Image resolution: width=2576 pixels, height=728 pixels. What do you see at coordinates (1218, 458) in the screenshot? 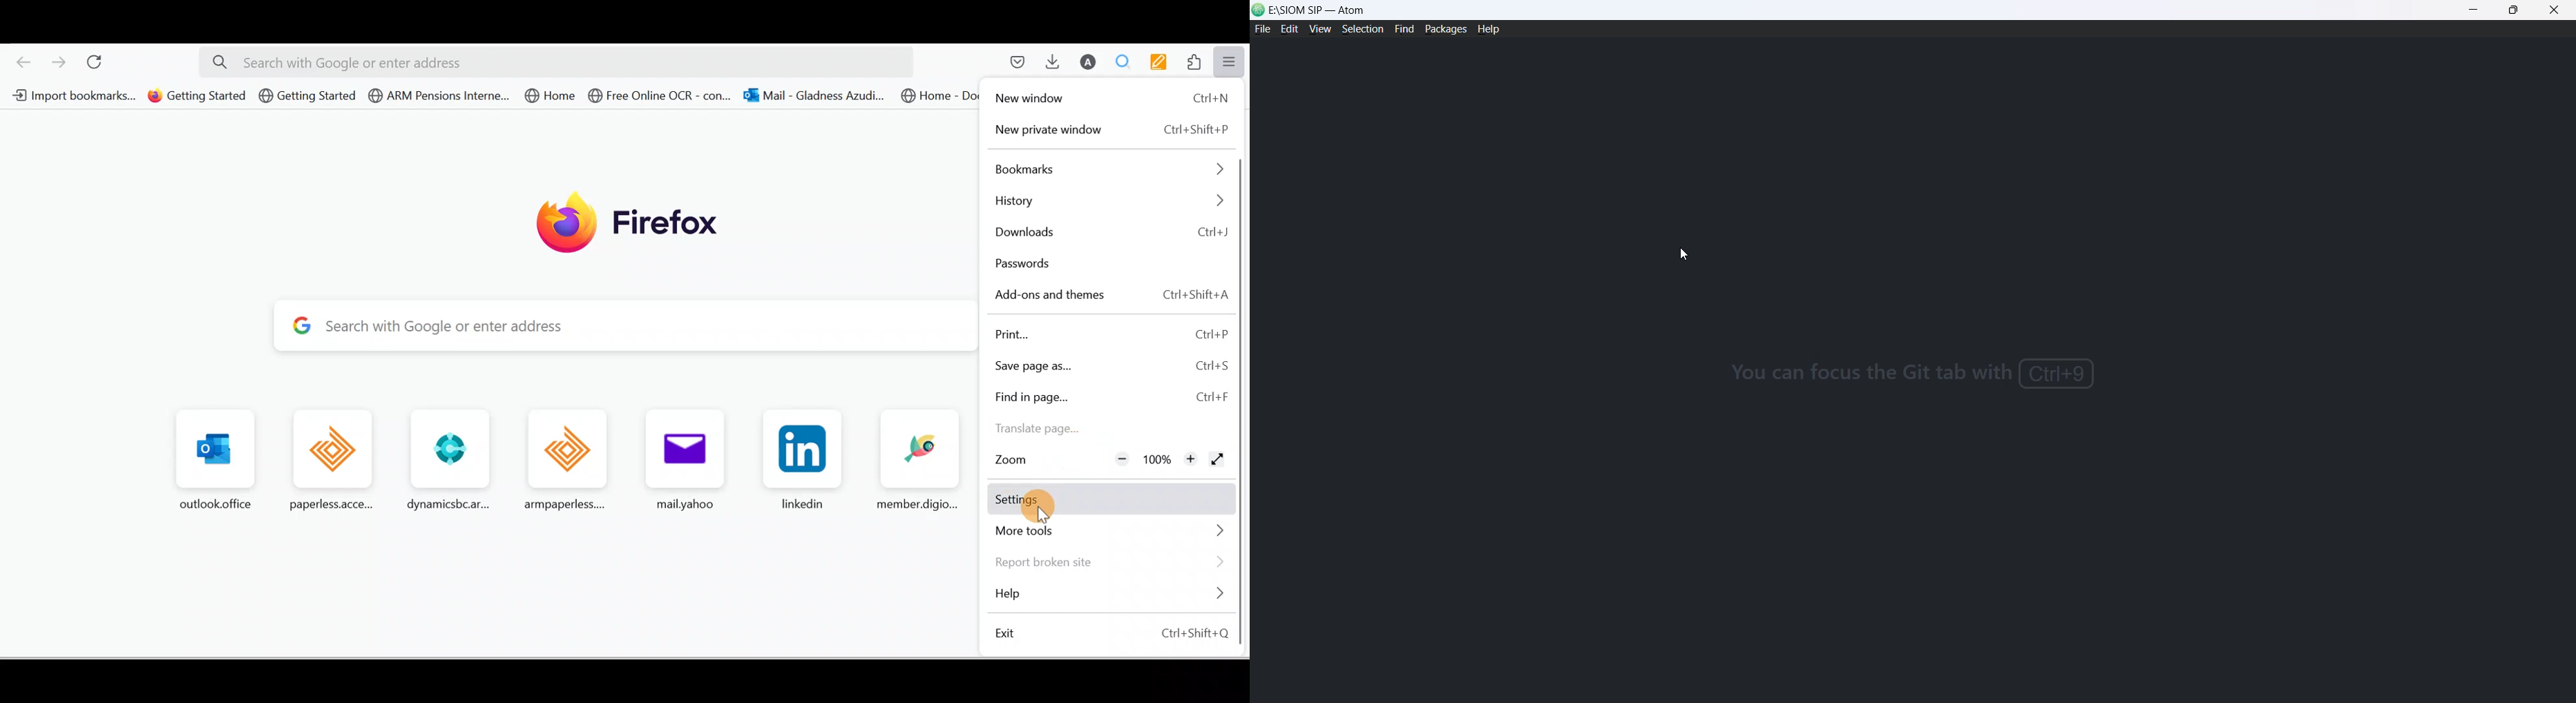
I see `Display in full window` at bounding box center [1218, 458].